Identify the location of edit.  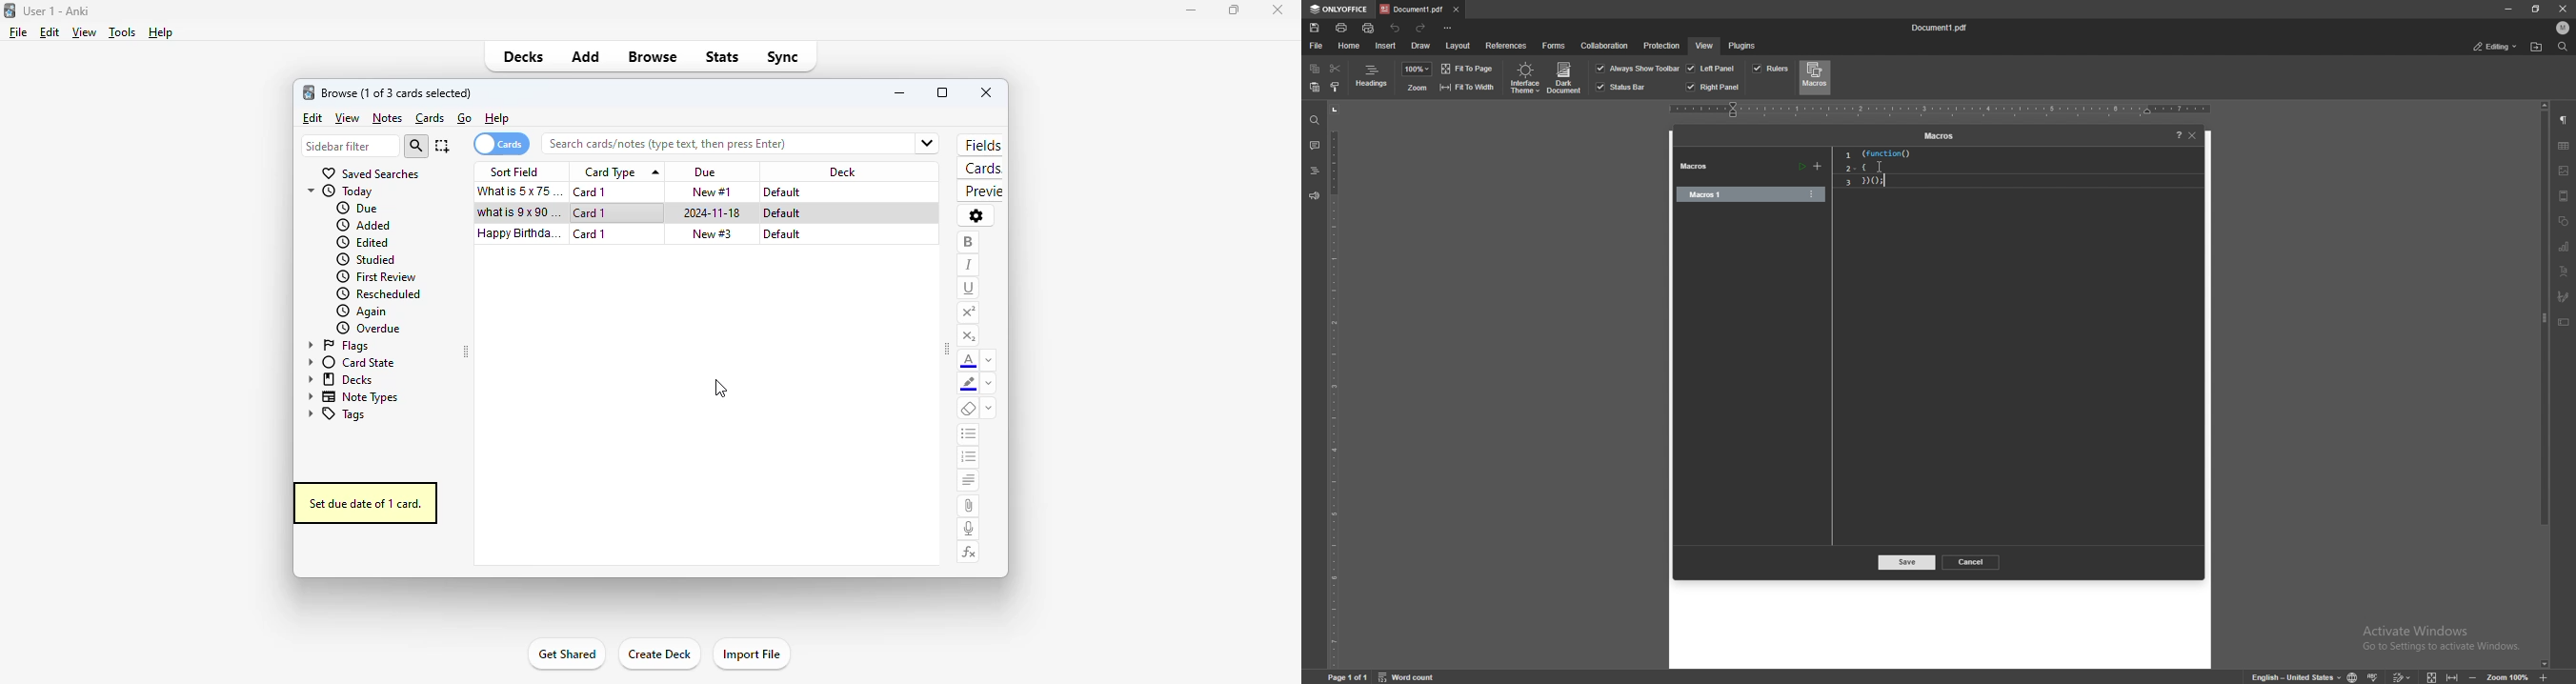
(313, 118).